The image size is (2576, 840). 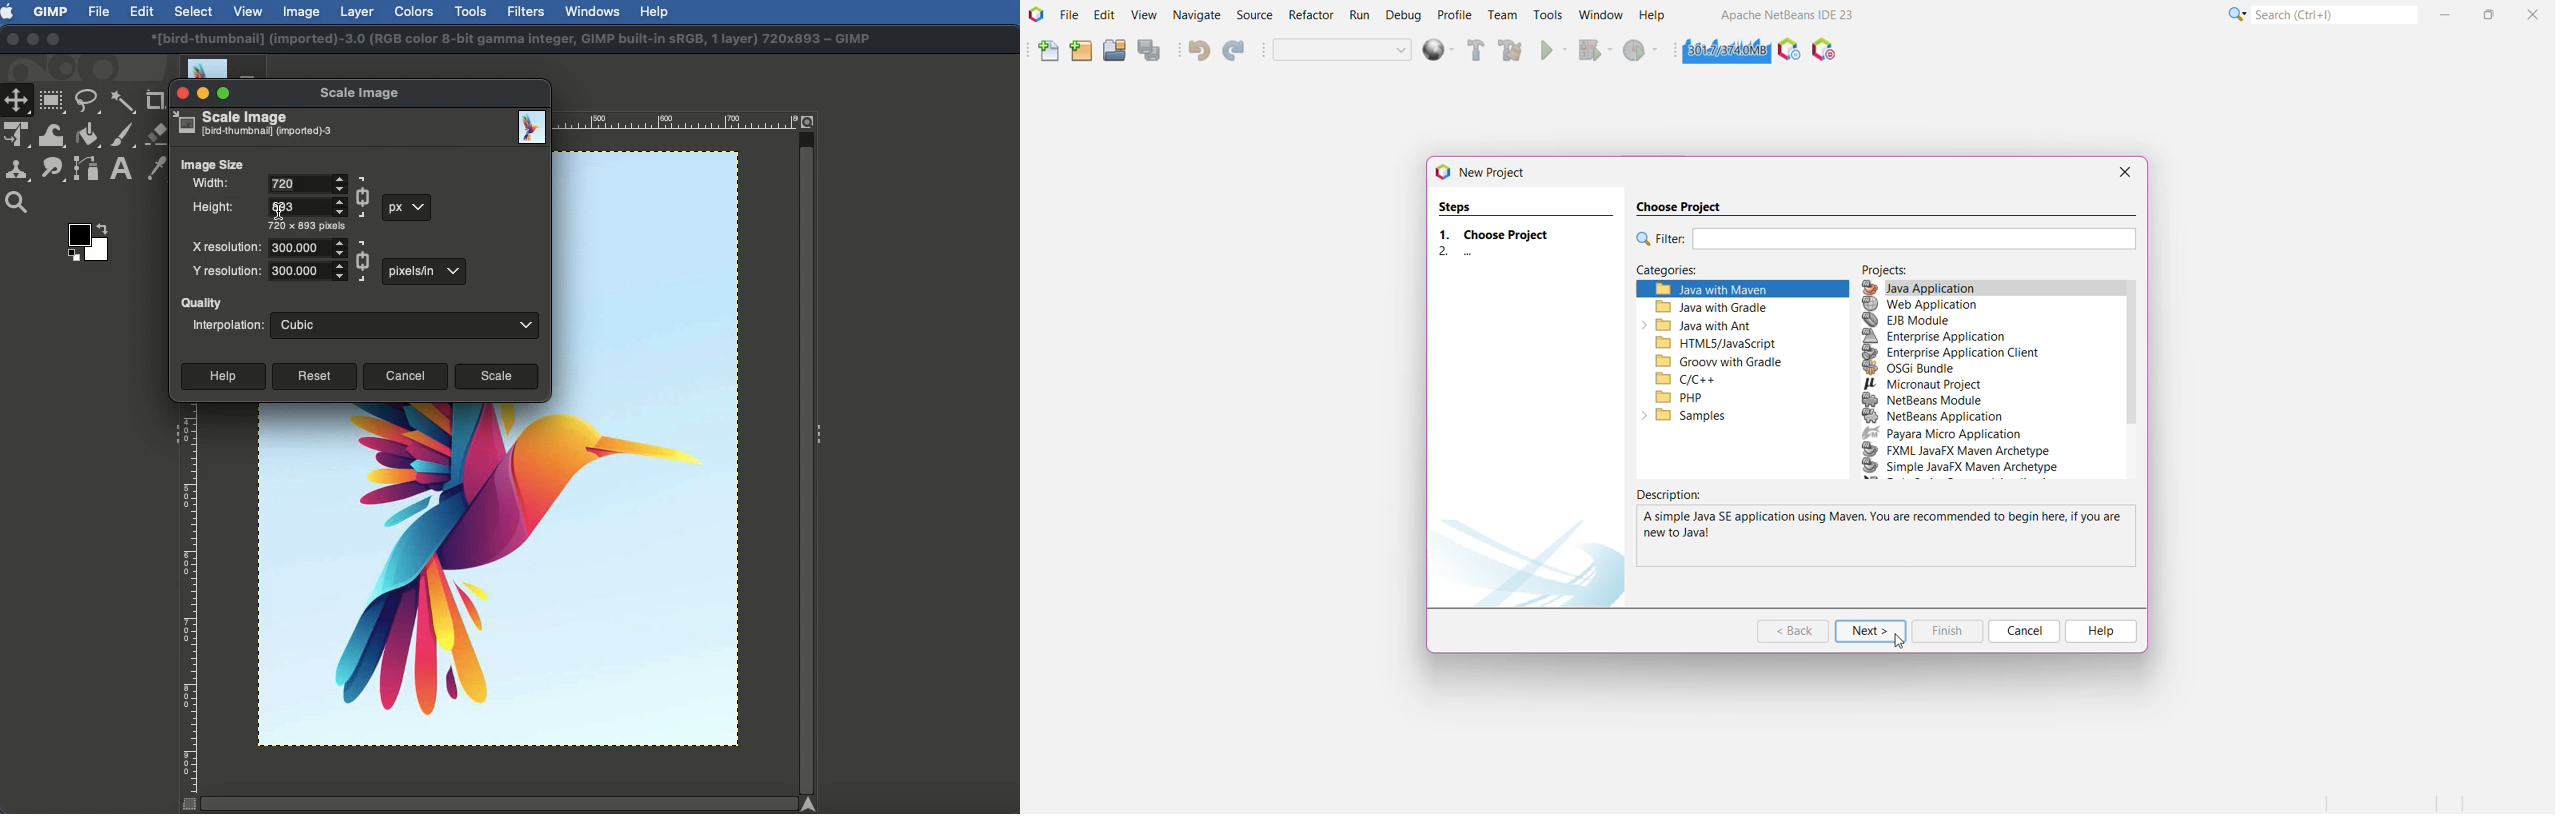 I want to click on Paint, so click(x=124, y=136).